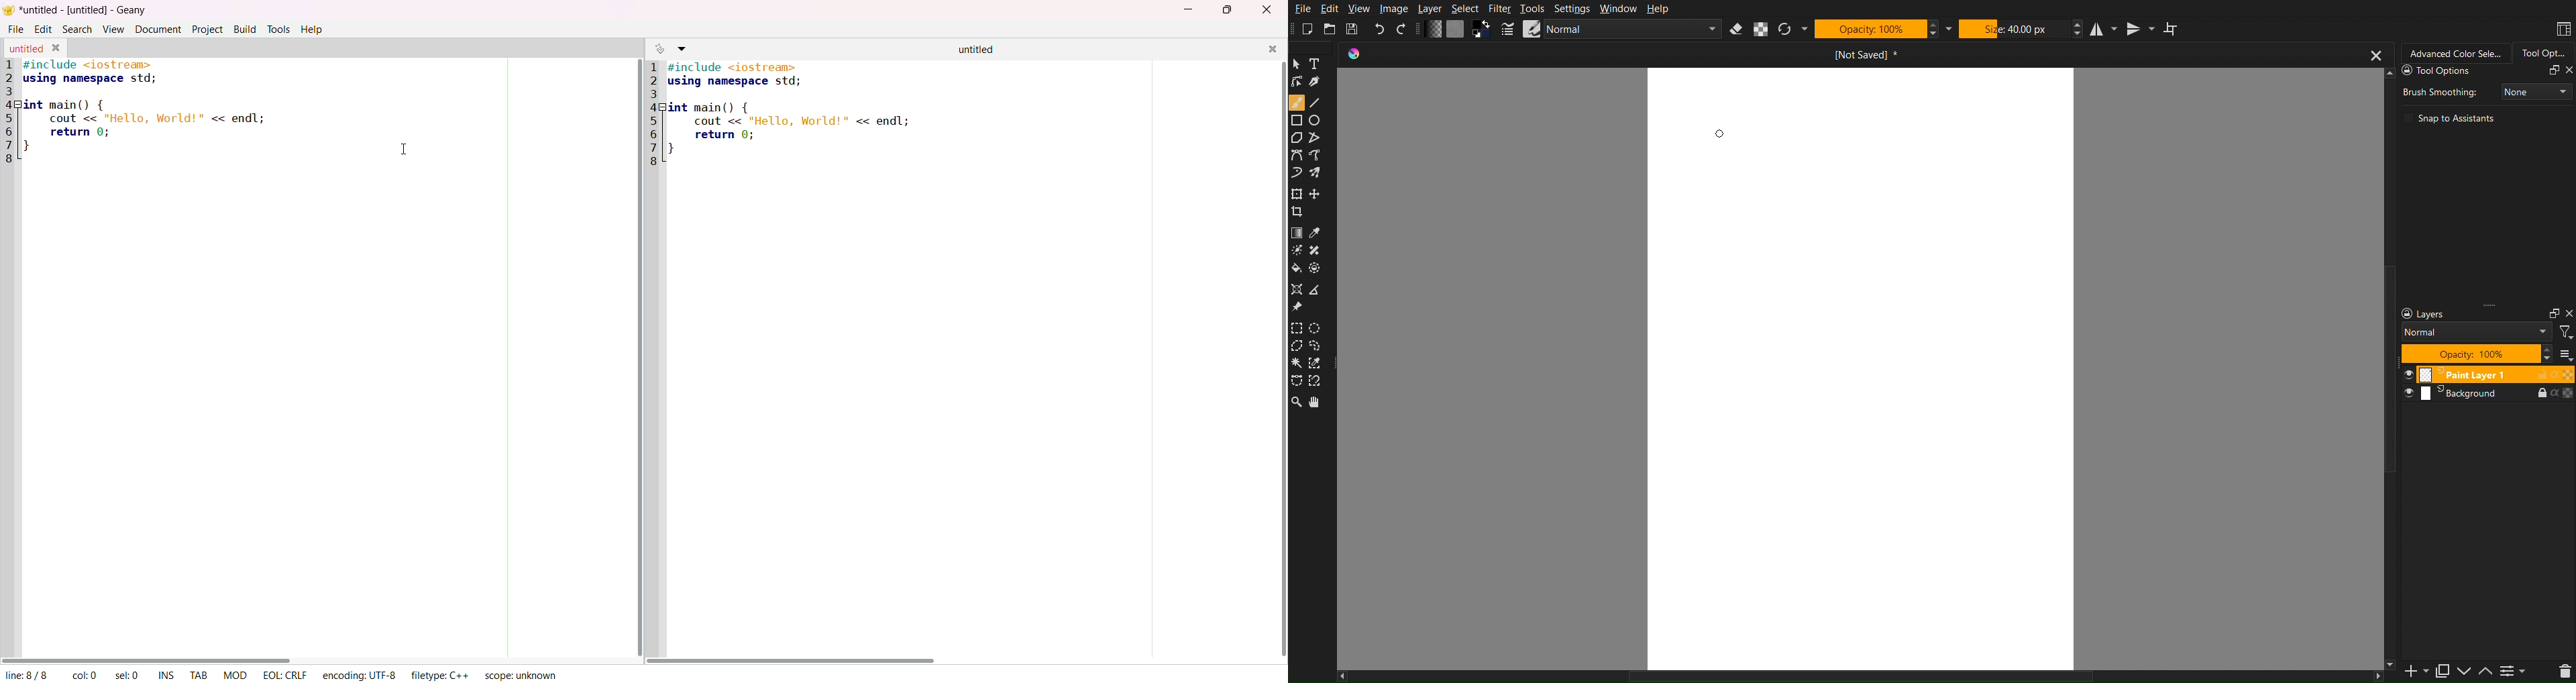 The height and width of the screenshot is (700, 2576). What do you see at coordinates (1321, 348) in the screenshot?
I see `Custom Shape Marquee Tool` at bounding box center [1321, 348].